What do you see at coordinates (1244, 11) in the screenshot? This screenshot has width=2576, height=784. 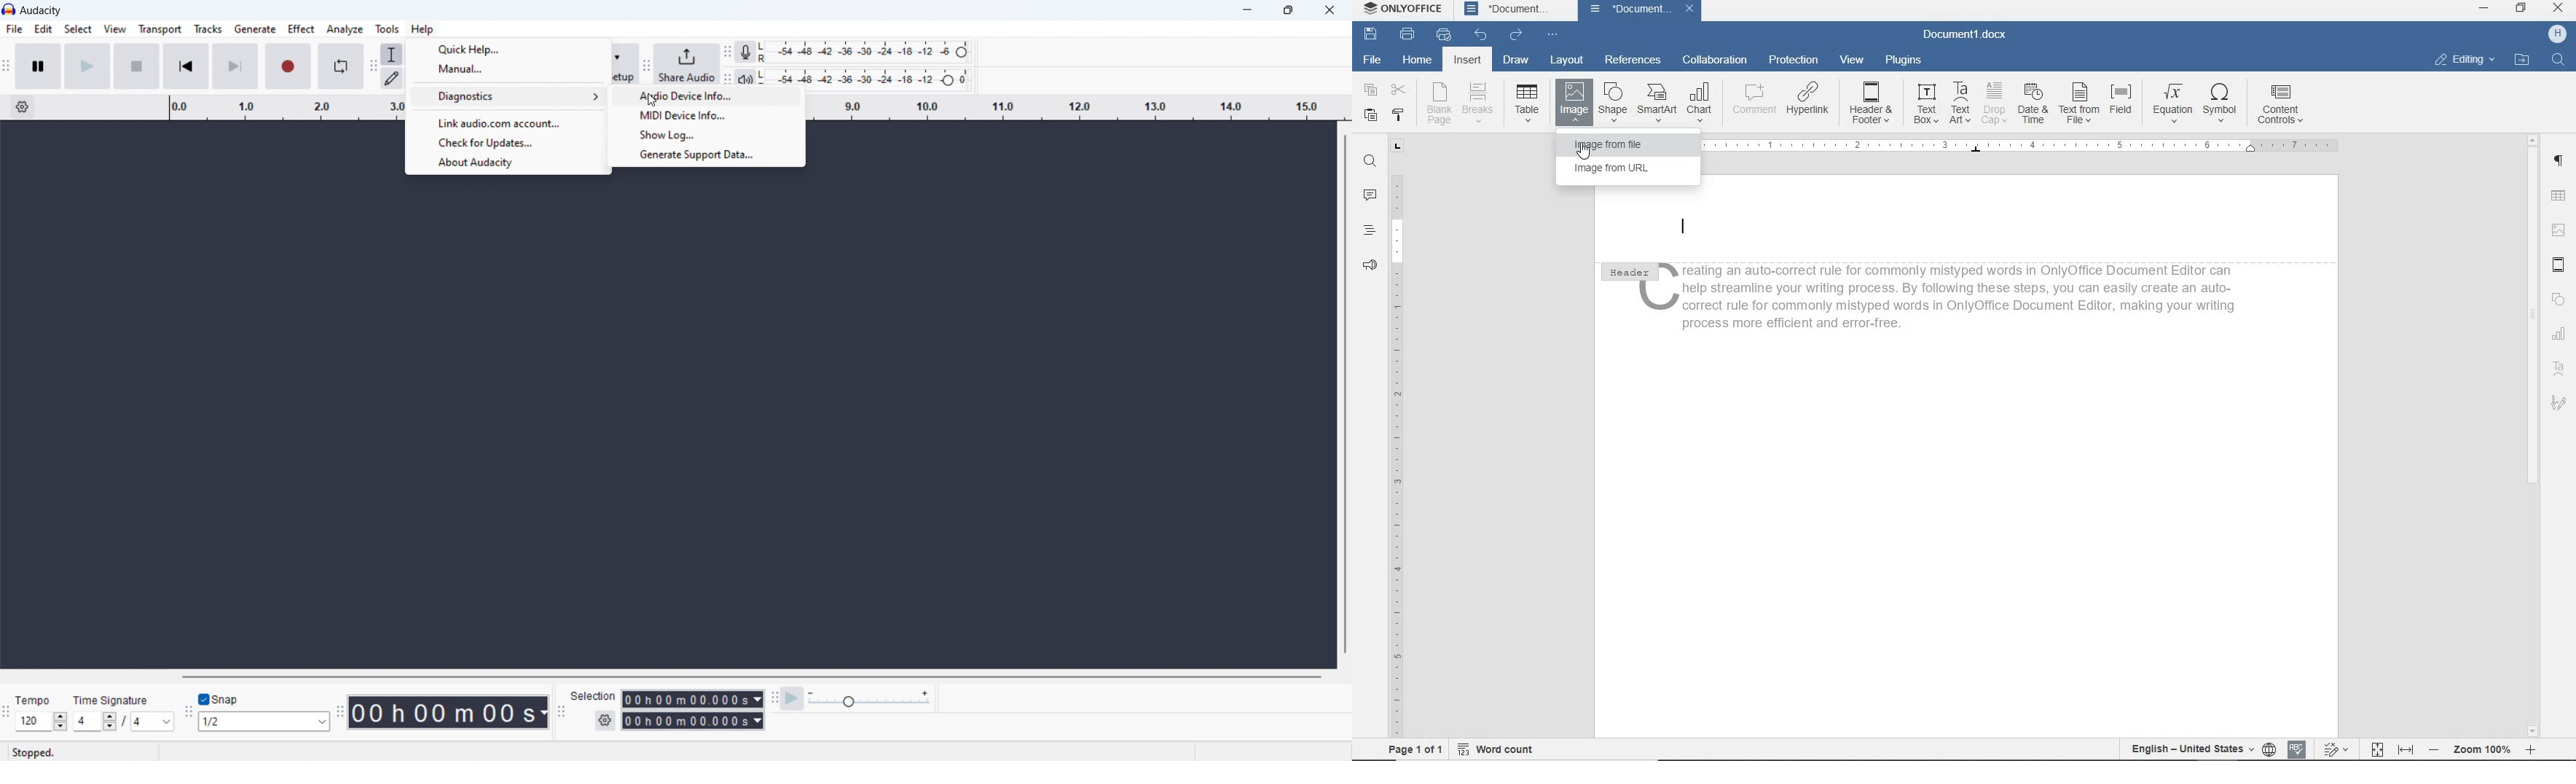 I see `minimize` at bounding box center [1244, 11].